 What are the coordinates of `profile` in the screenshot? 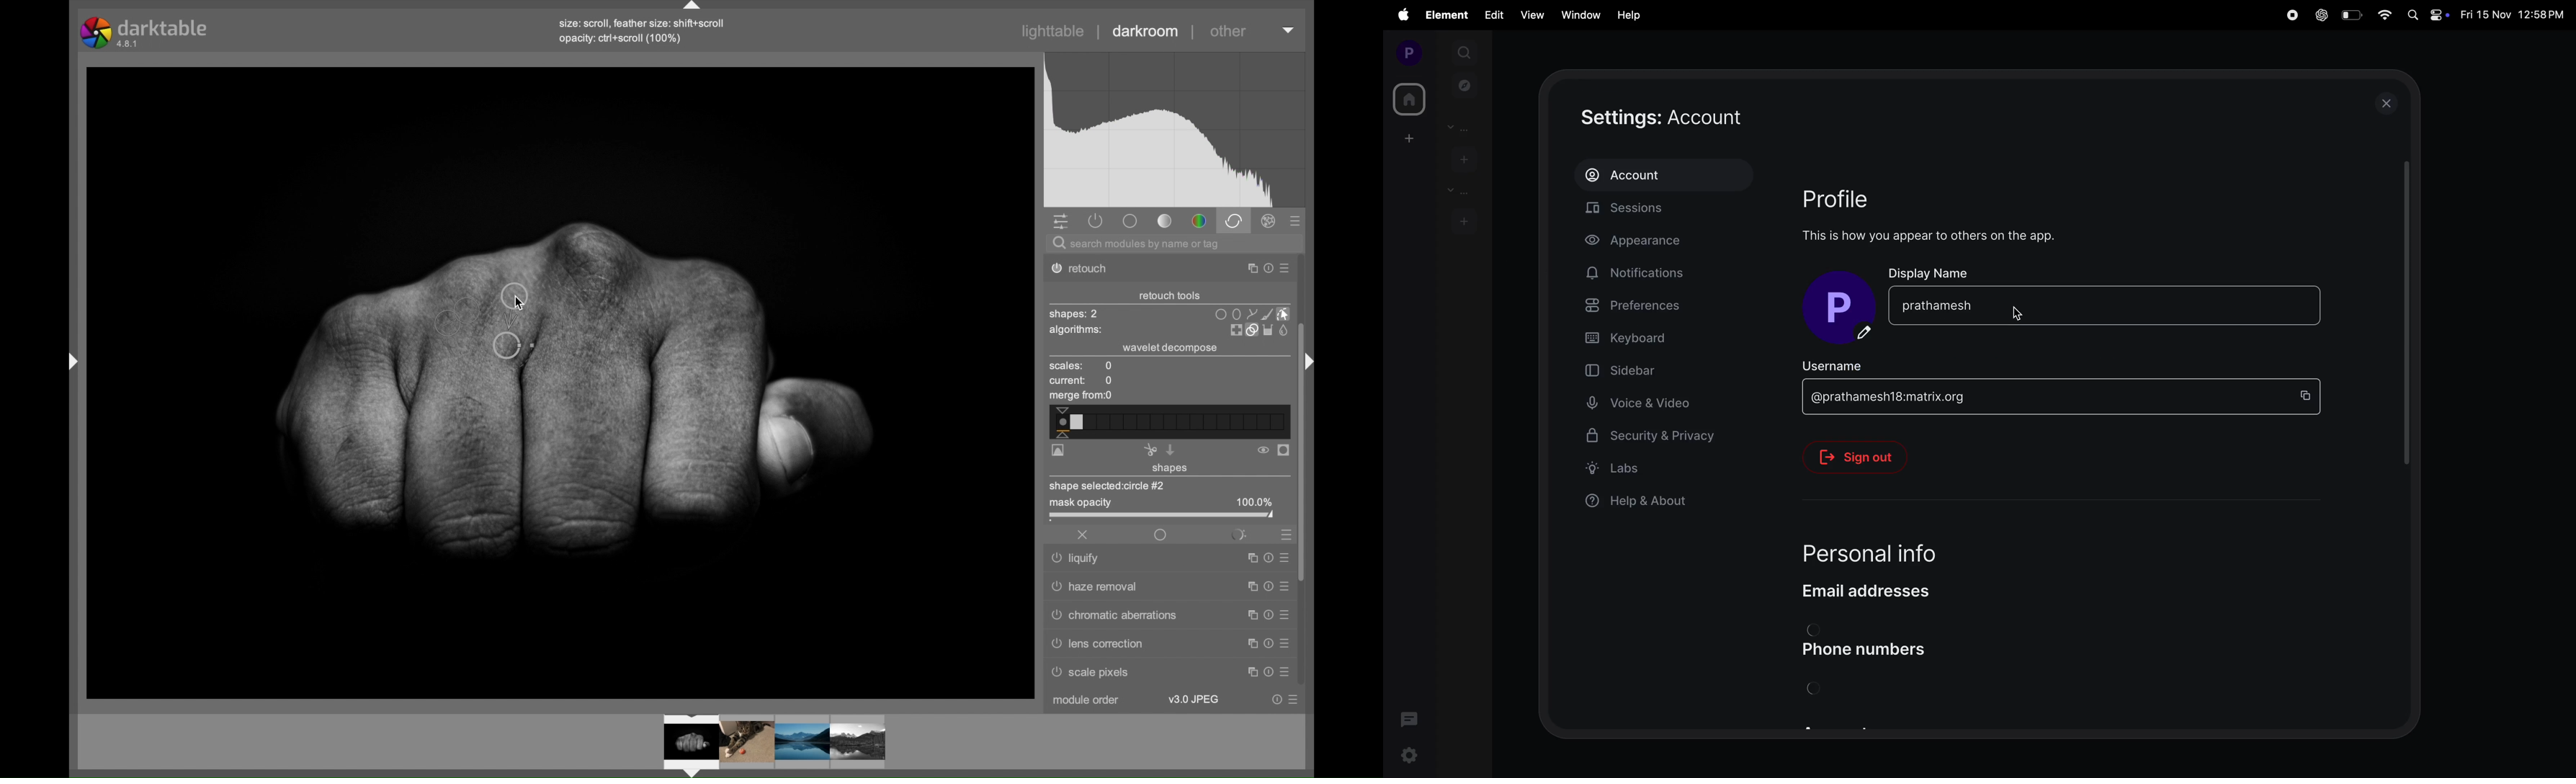 It's located at (1405, 52).